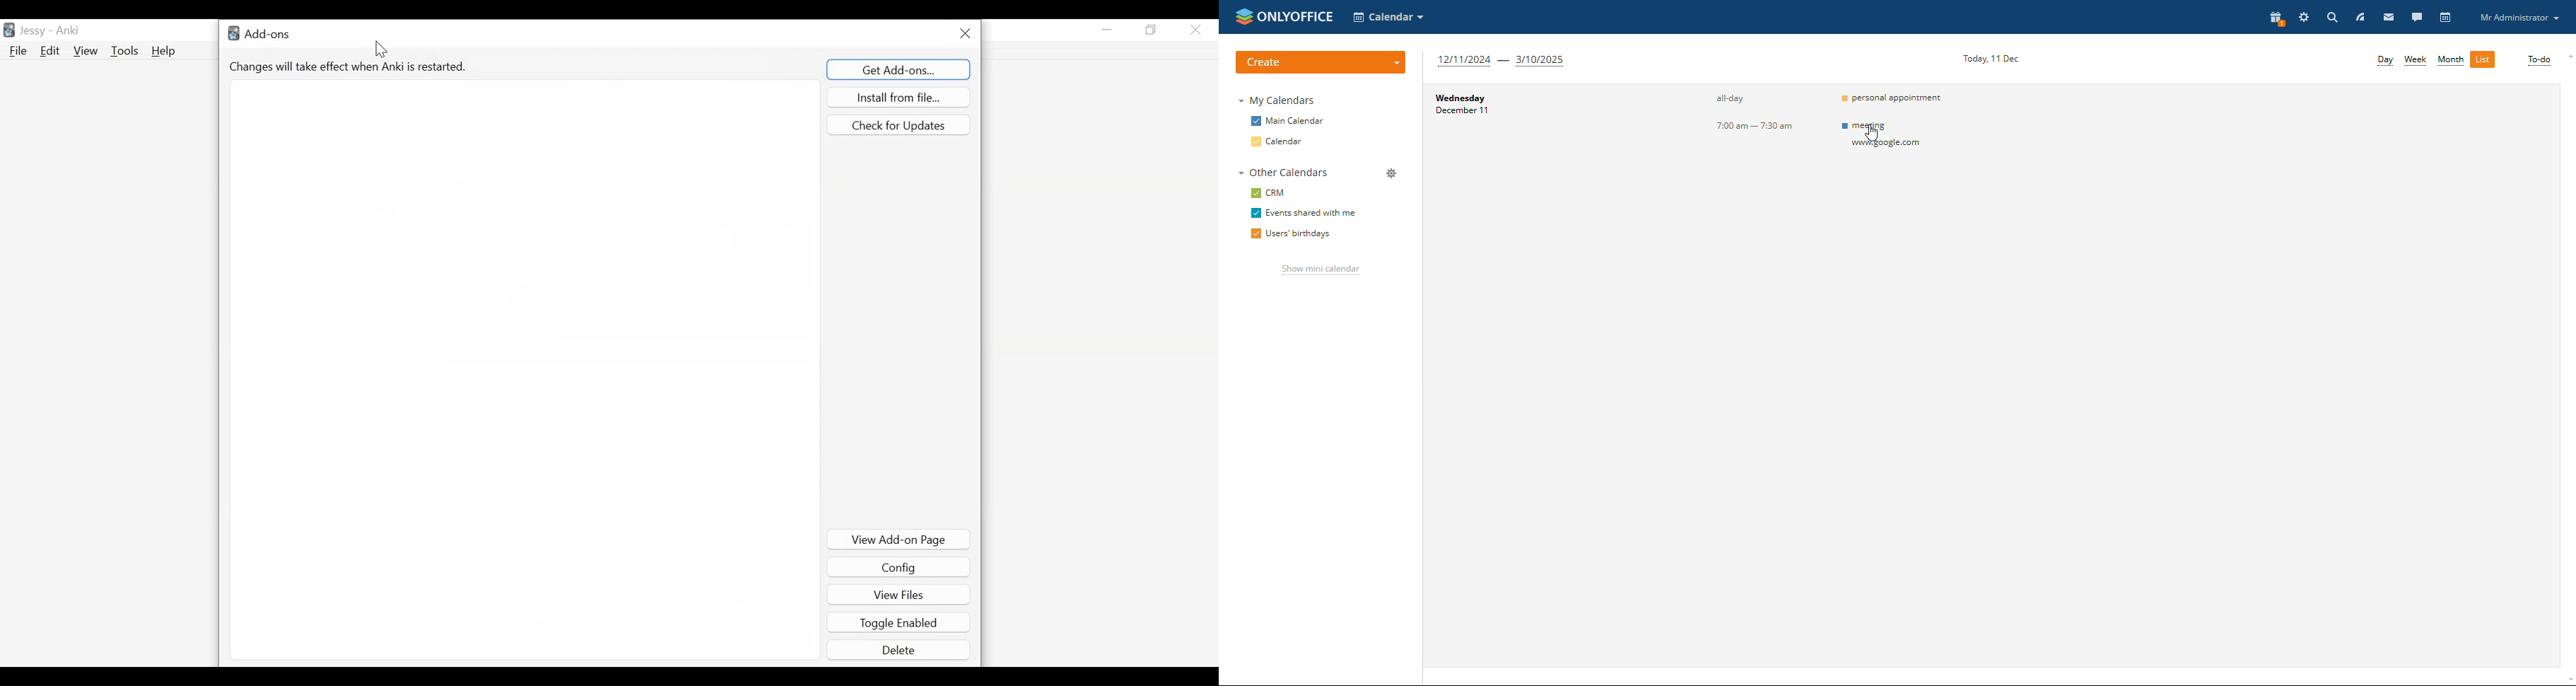 The height and width of the screenshot is (700, 2576). I want to click on View, so click(86, 50).